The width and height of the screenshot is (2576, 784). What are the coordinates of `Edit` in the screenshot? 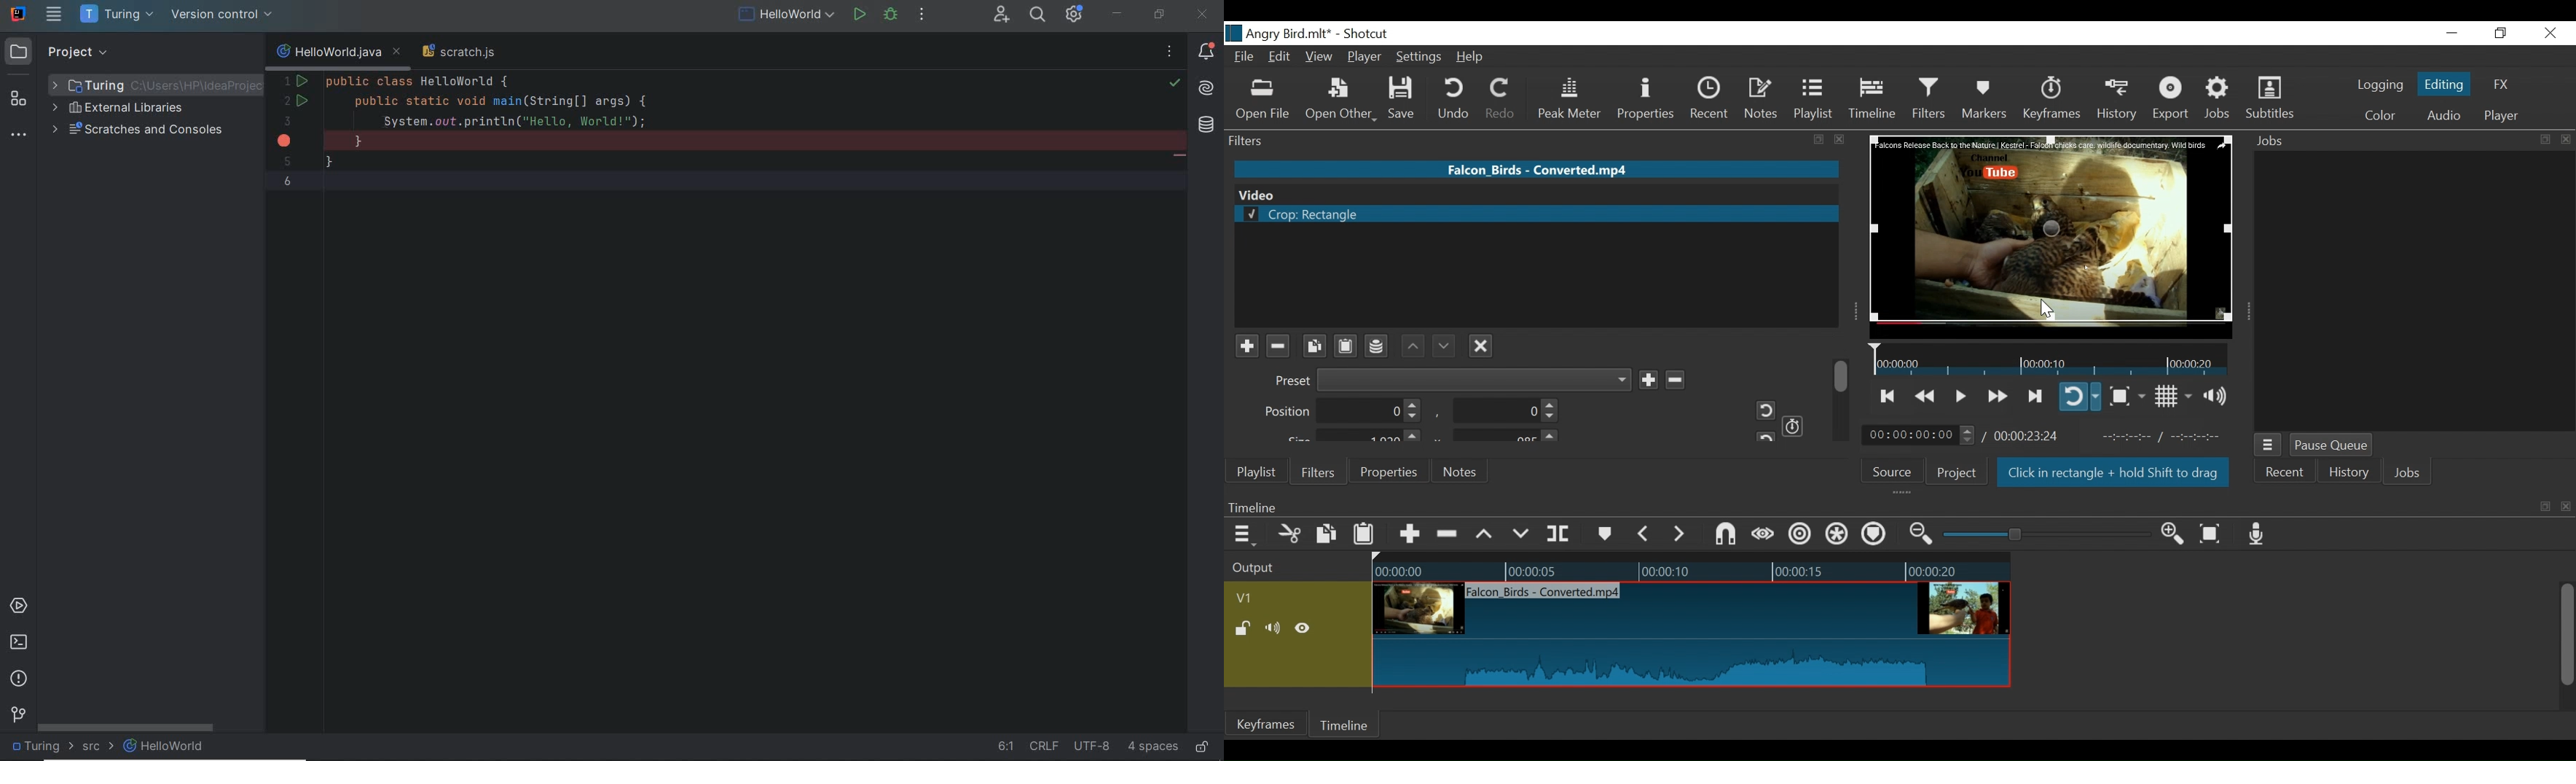 It's located at (1282, 58).